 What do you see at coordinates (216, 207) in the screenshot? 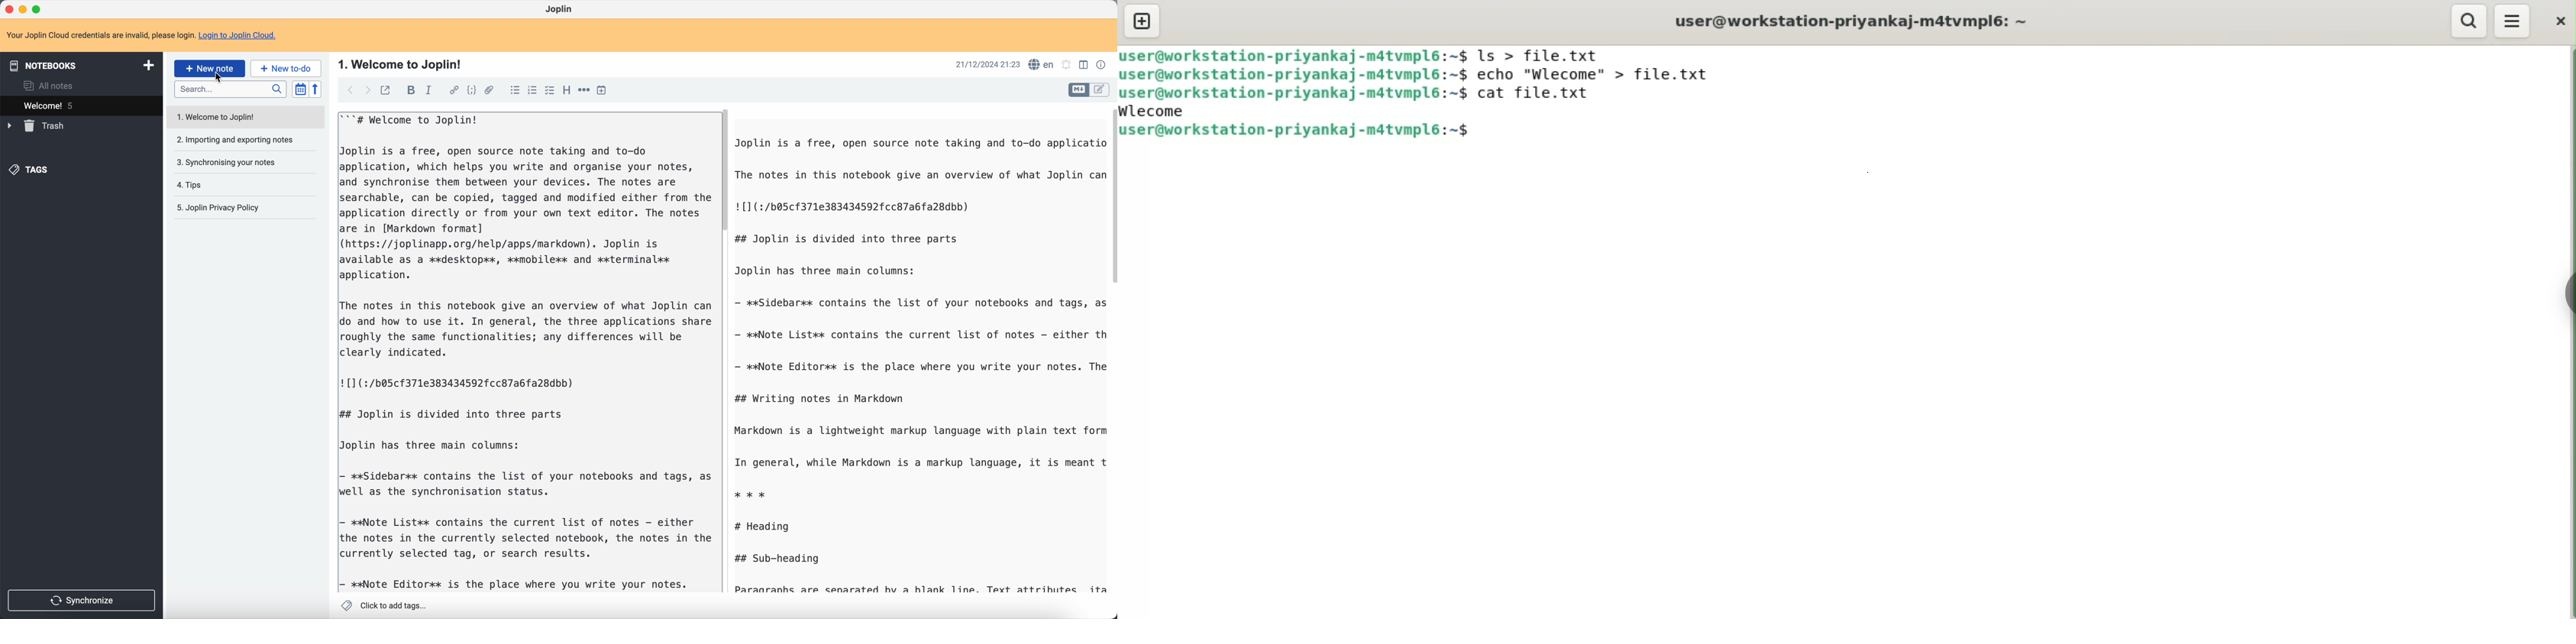
I see `Joplin privacy policy` at bounding box center [216, 207].